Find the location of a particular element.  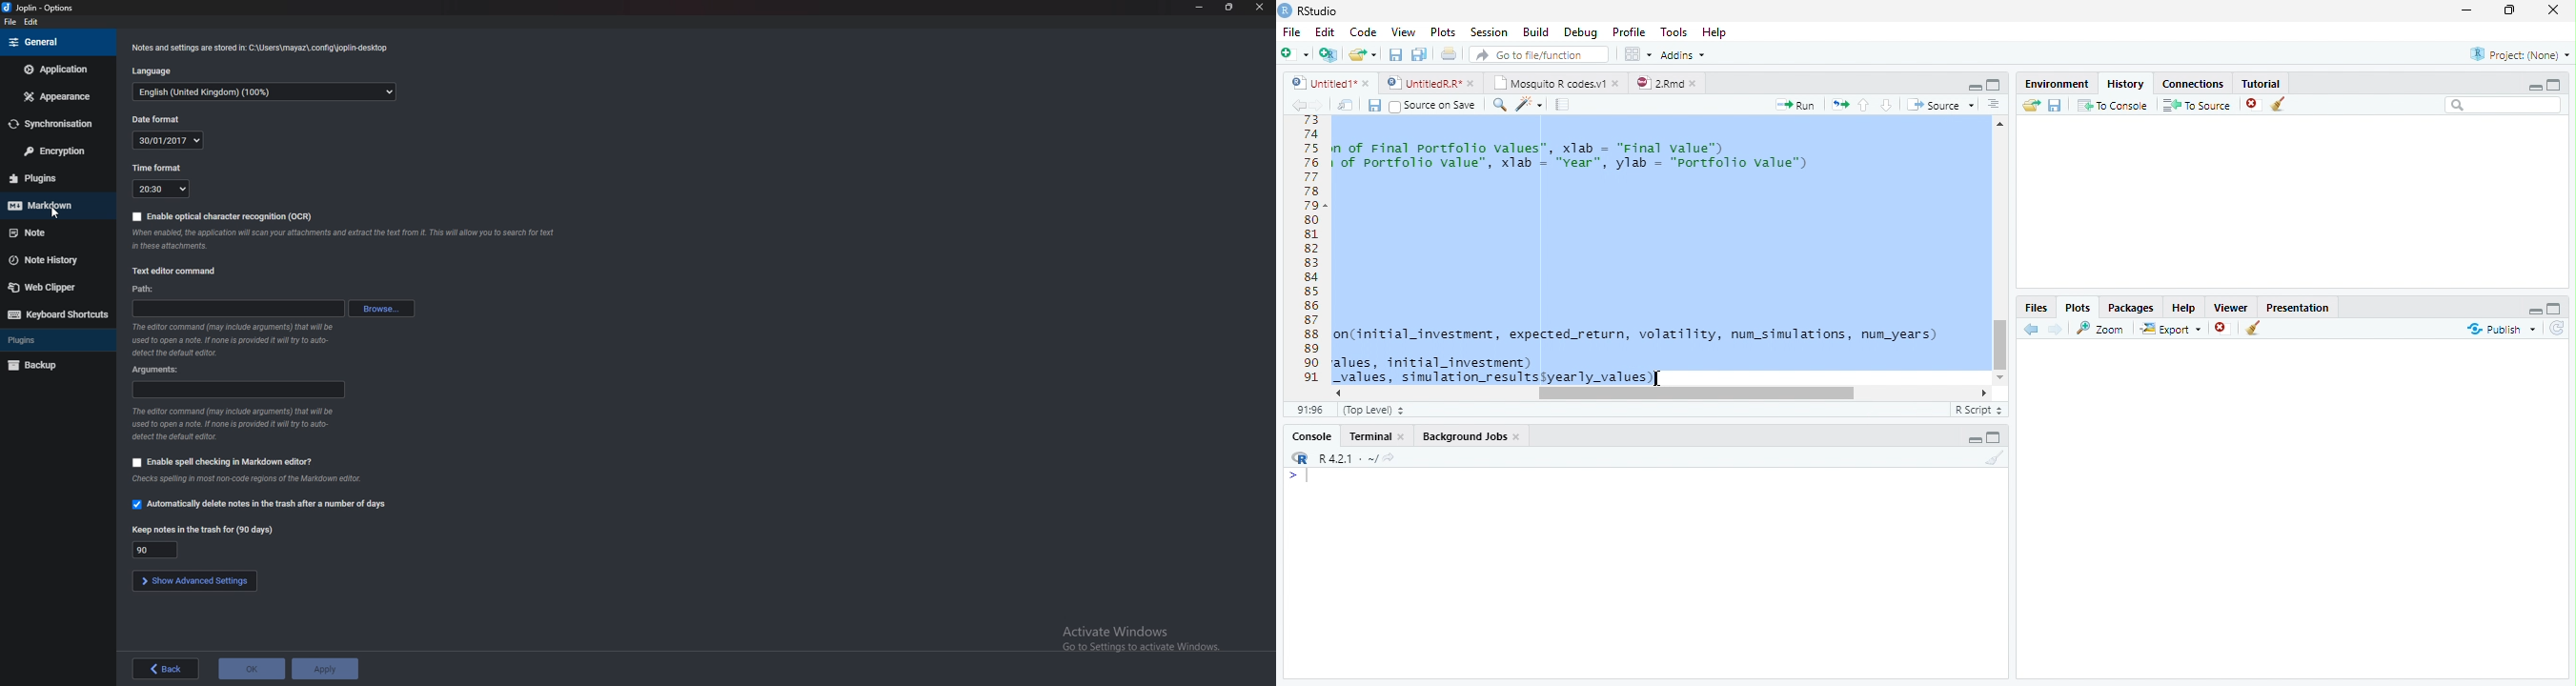

Keyboard shortcuts is located at coordinates (58, 316).